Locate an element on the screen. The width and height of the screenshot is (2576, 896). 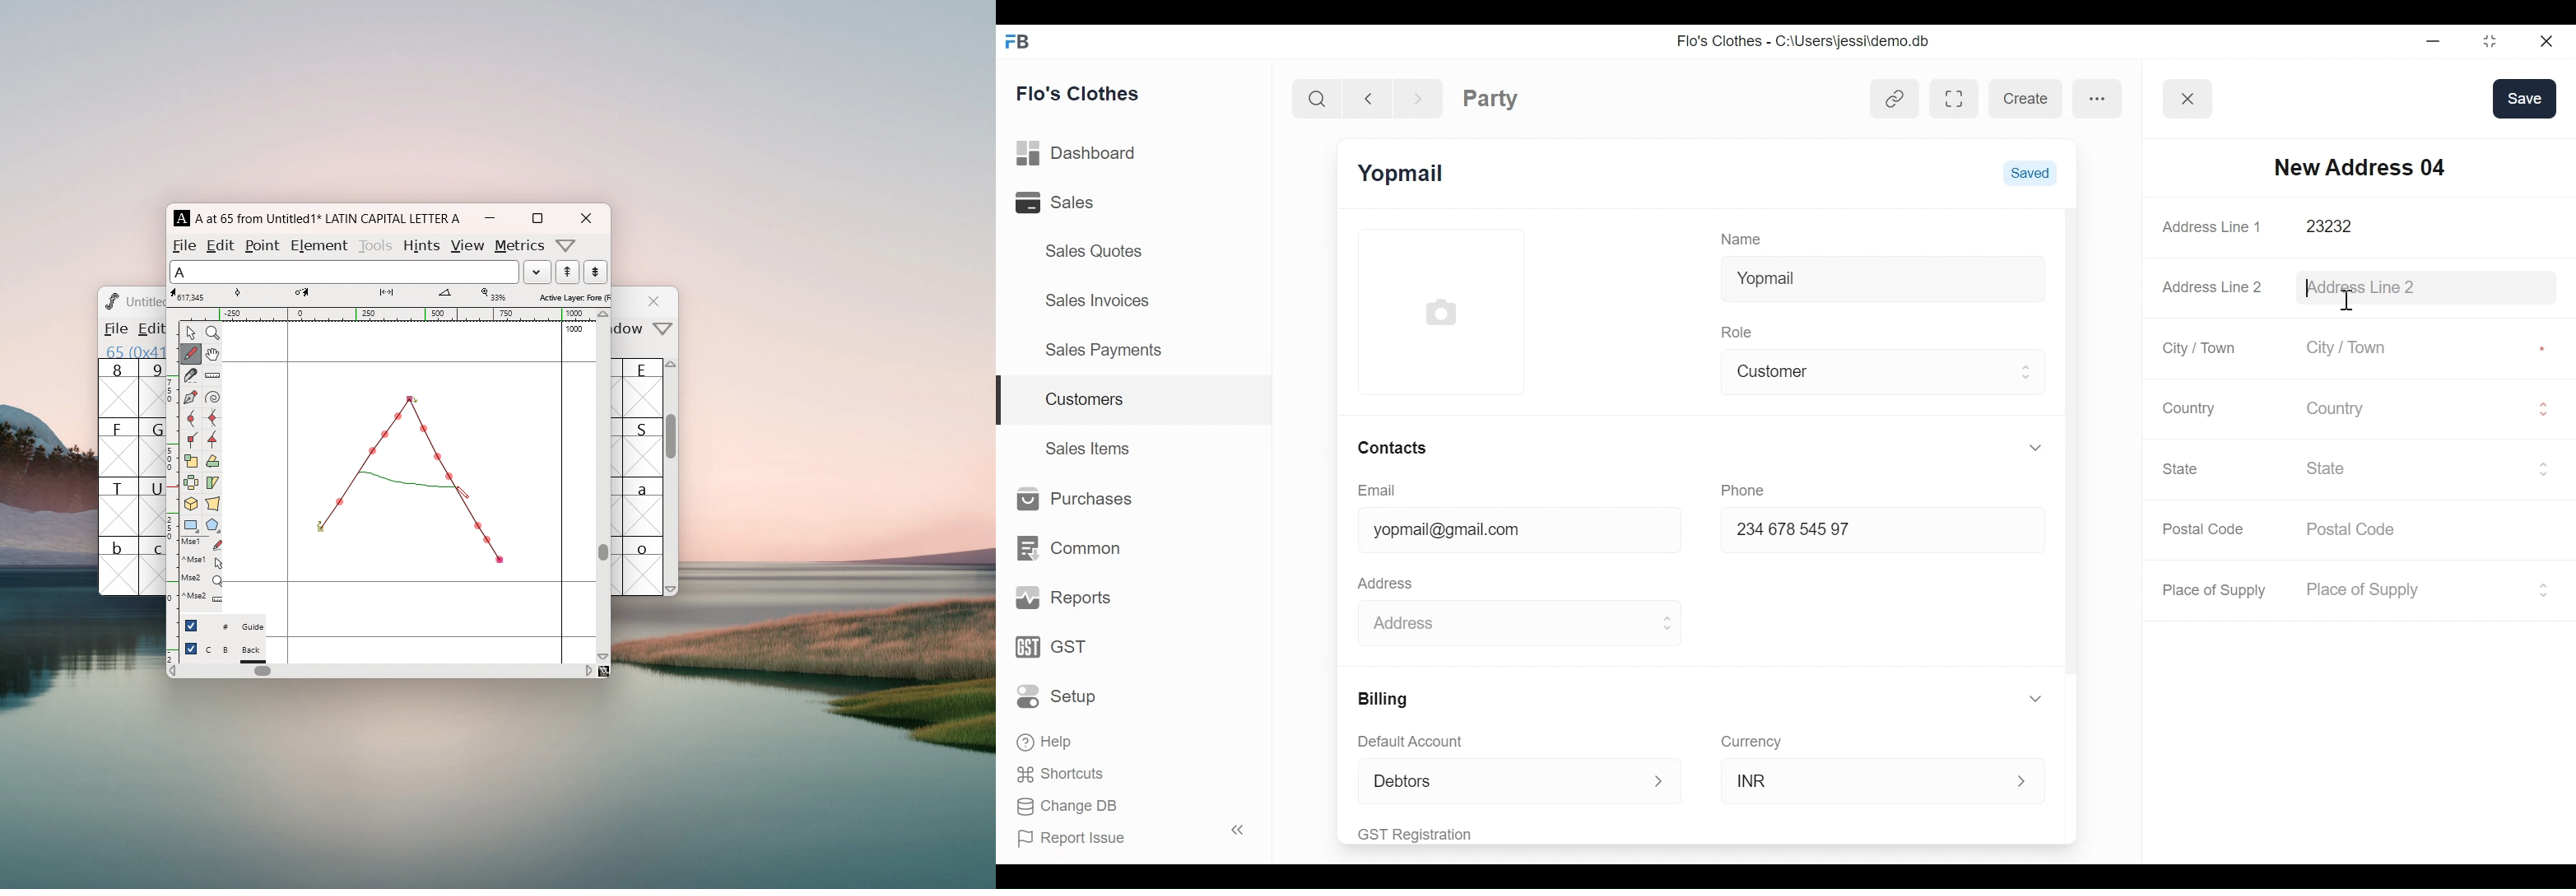
yopmail@gmail.com is located at coordinates (1505, 532).